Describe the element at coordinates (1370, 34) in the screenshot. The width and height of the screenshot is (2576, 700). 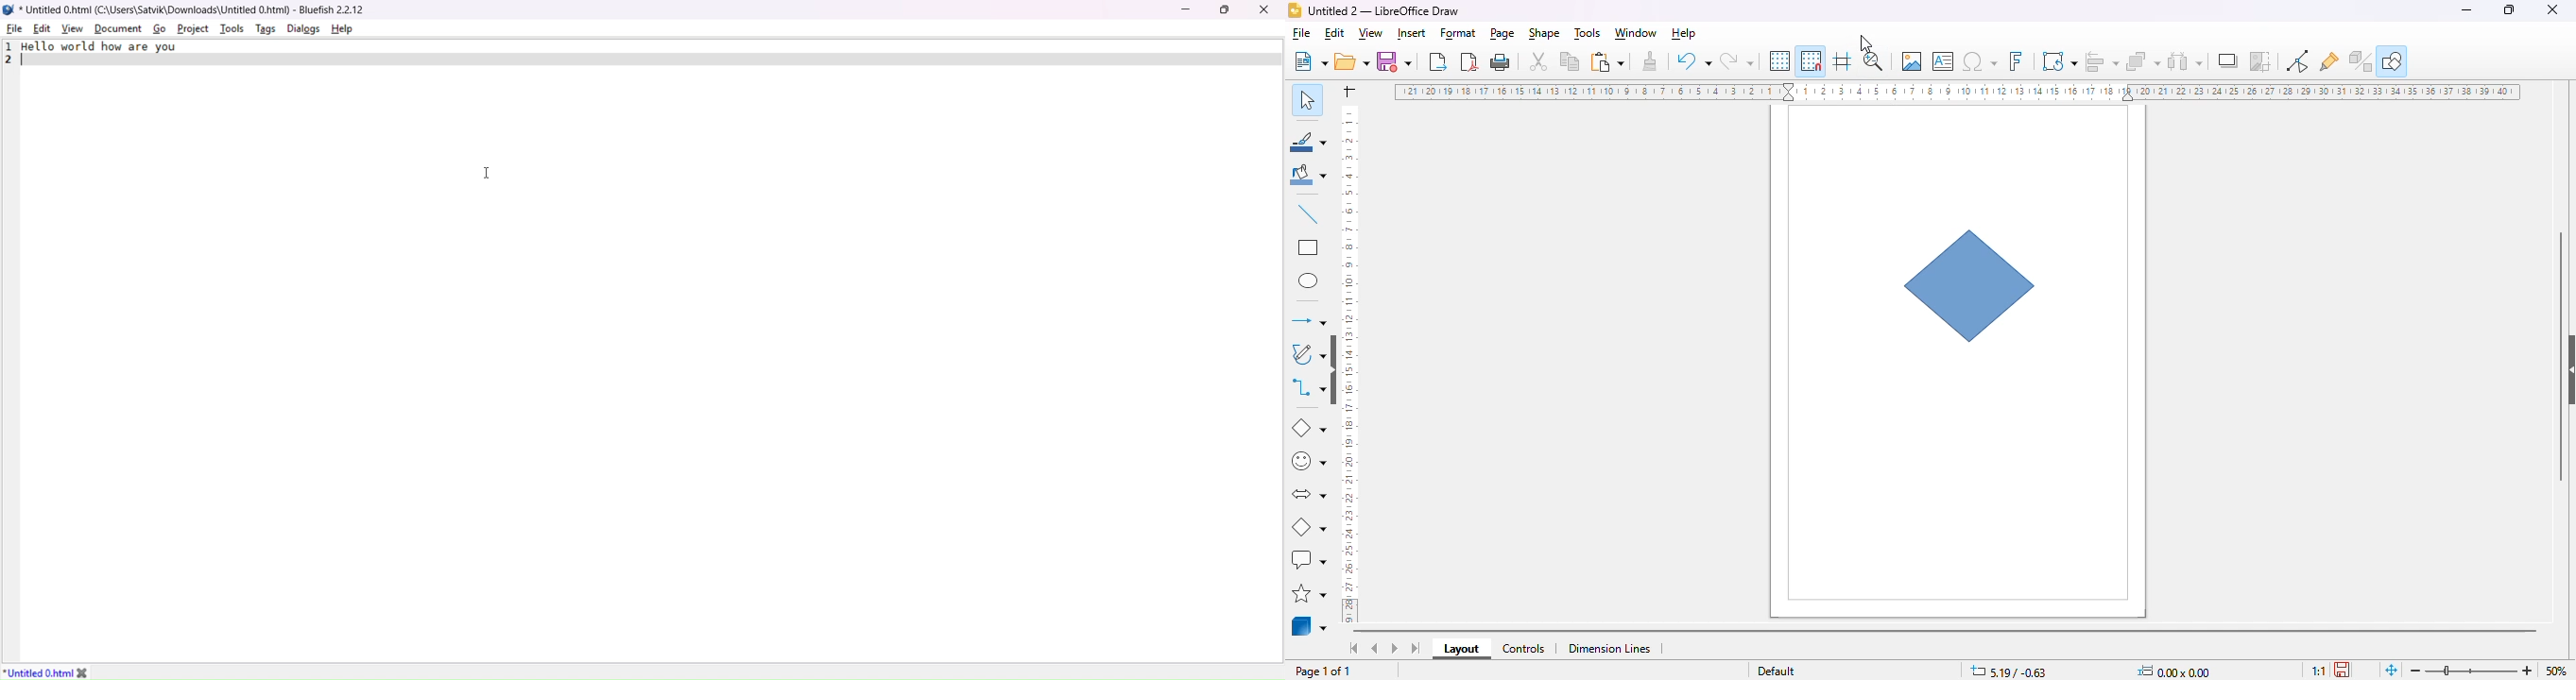
I see `view` at that location.